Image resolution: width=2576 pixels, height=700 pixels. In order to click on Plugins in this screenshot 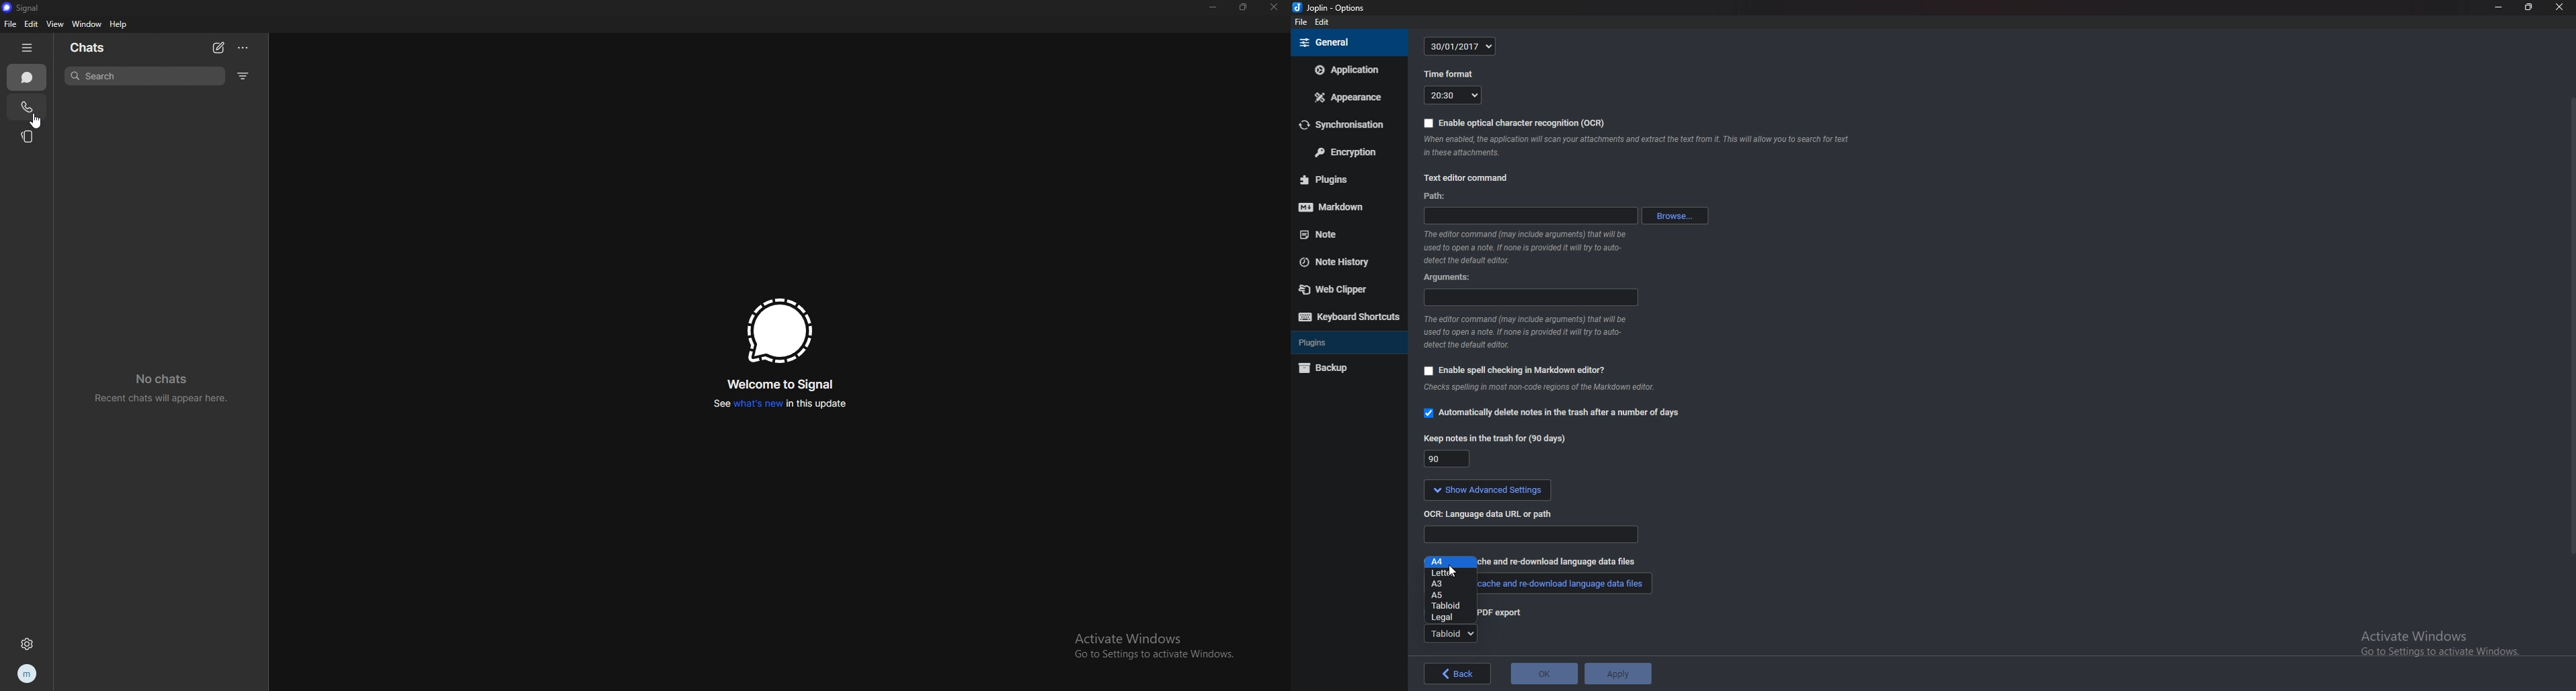, I will do `click(1342, 343)`.